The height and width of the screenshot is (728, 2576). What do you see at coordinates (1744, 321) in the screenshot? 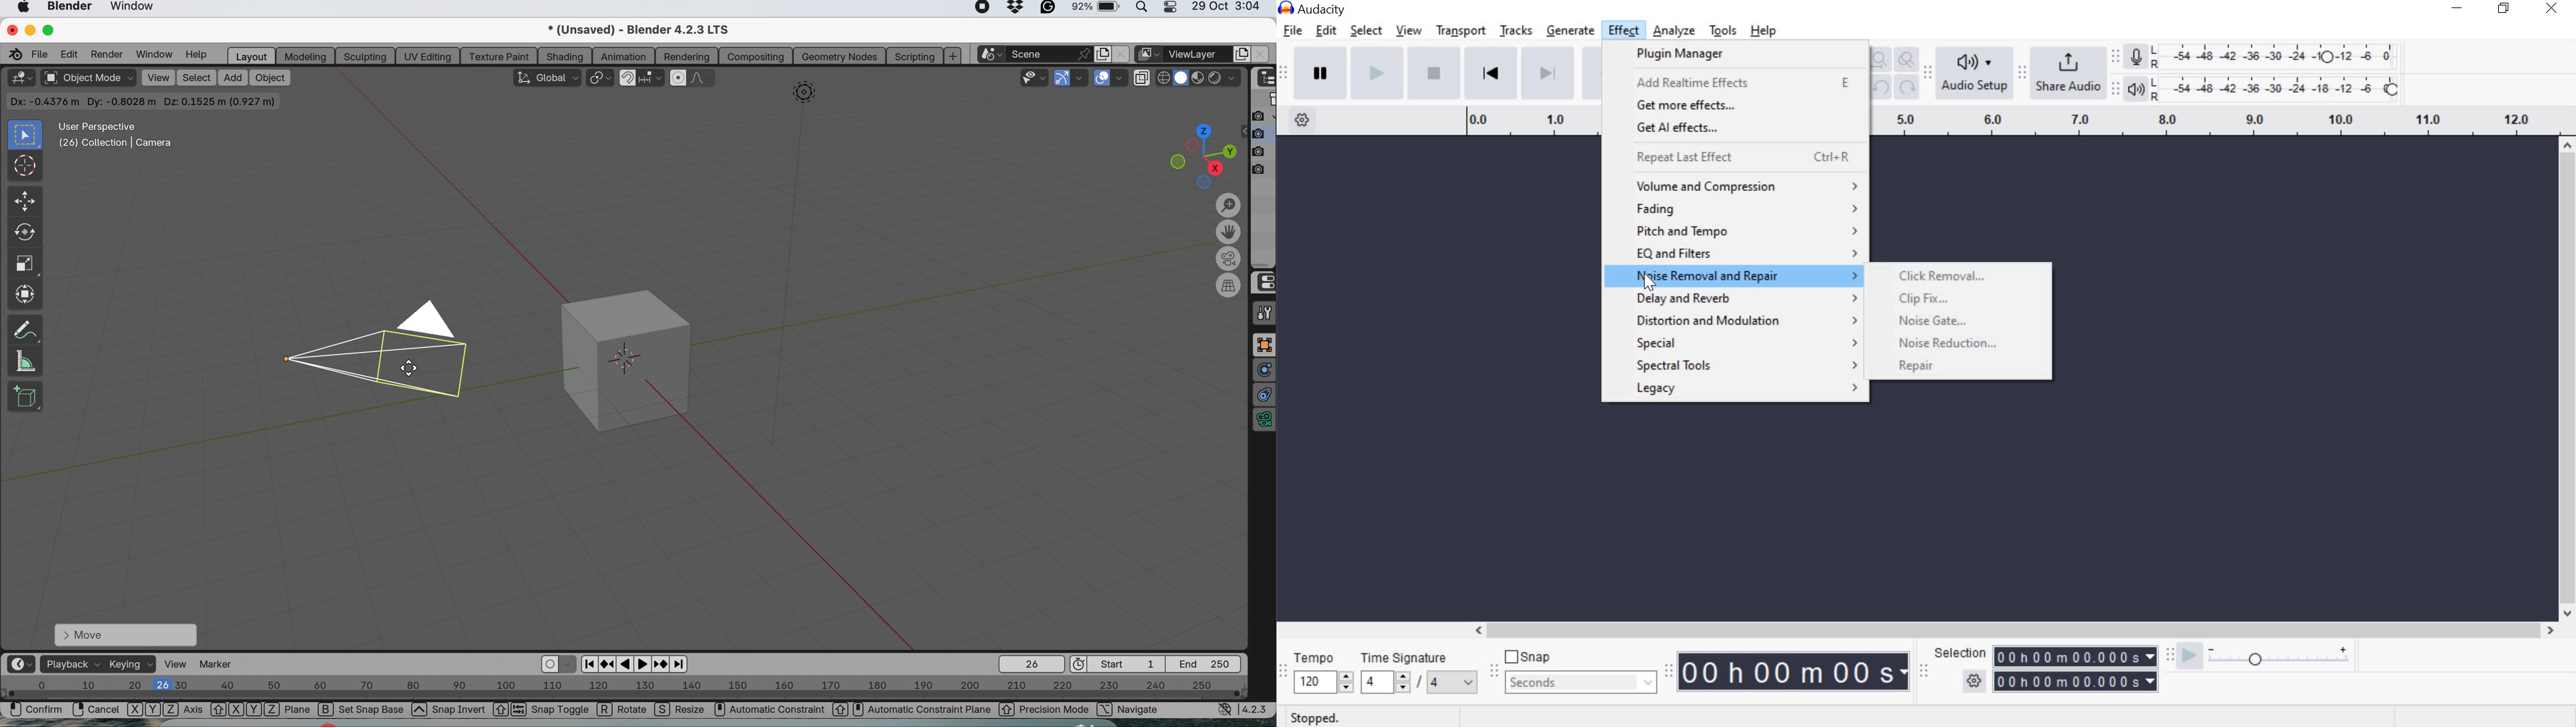
I see `distortion and modulation` at bounding box center [1744, 321].